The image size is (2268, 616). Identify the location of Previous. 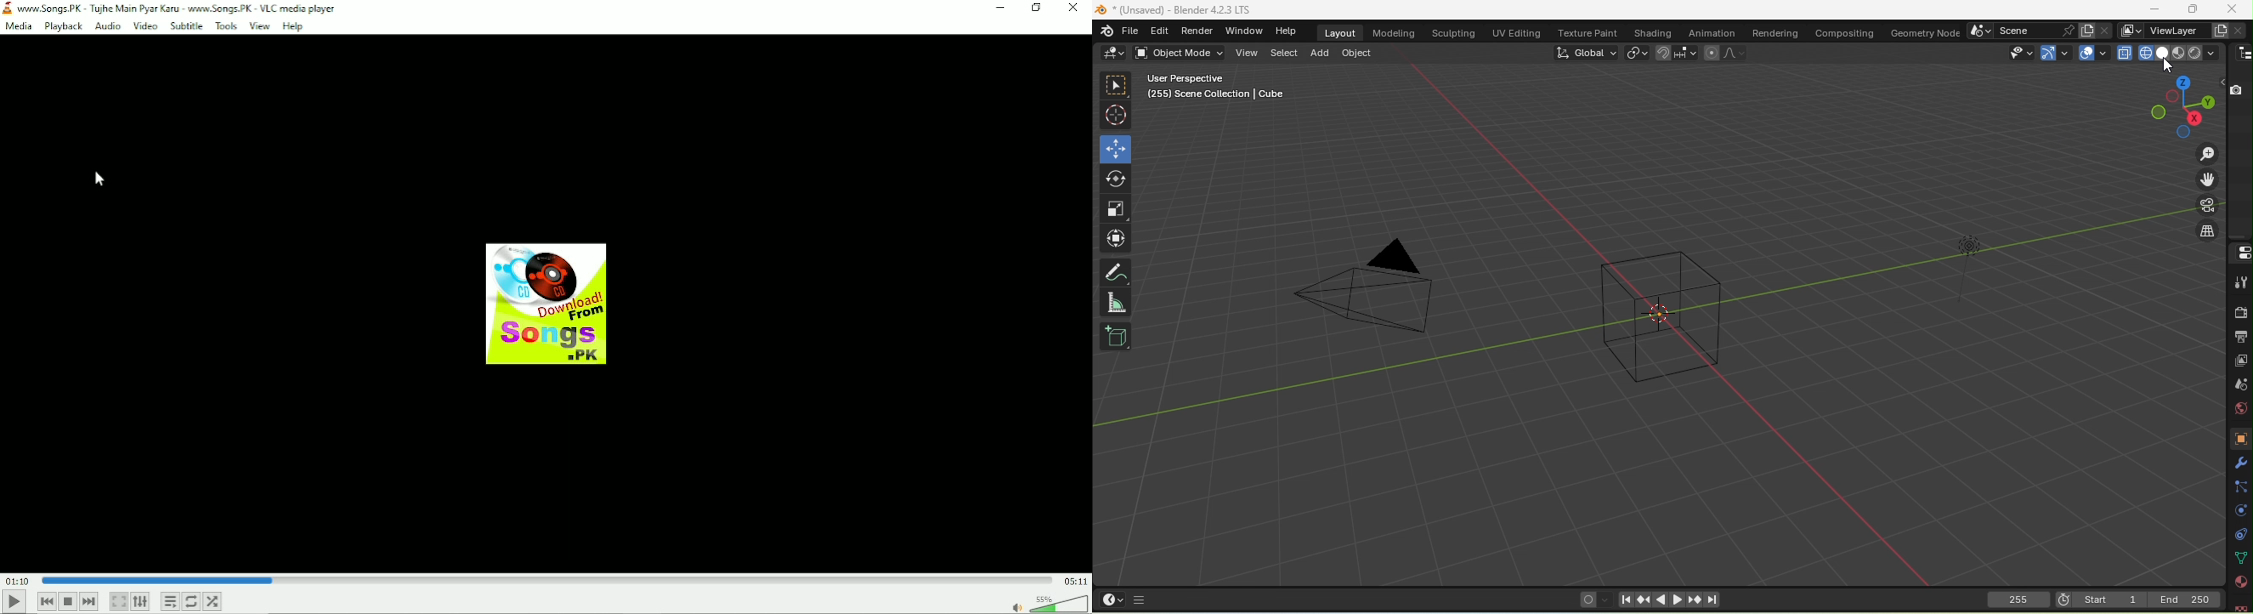
(47, 602).